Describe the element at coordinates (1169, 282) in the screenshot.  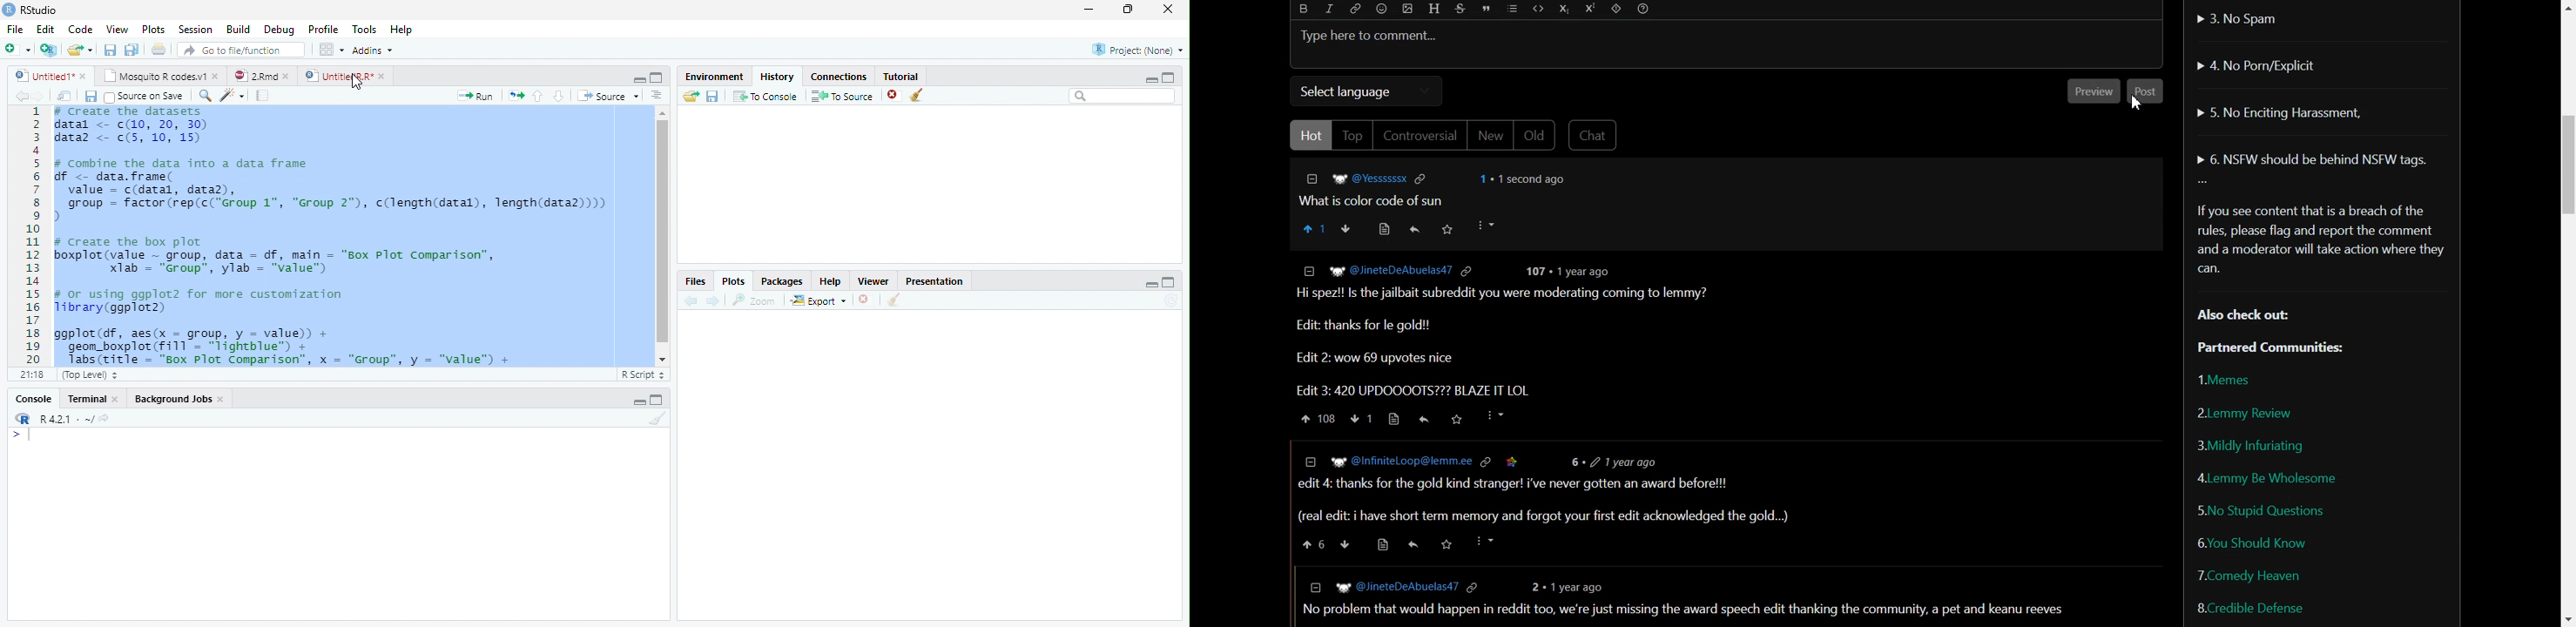
I see `Maximize` at that location.